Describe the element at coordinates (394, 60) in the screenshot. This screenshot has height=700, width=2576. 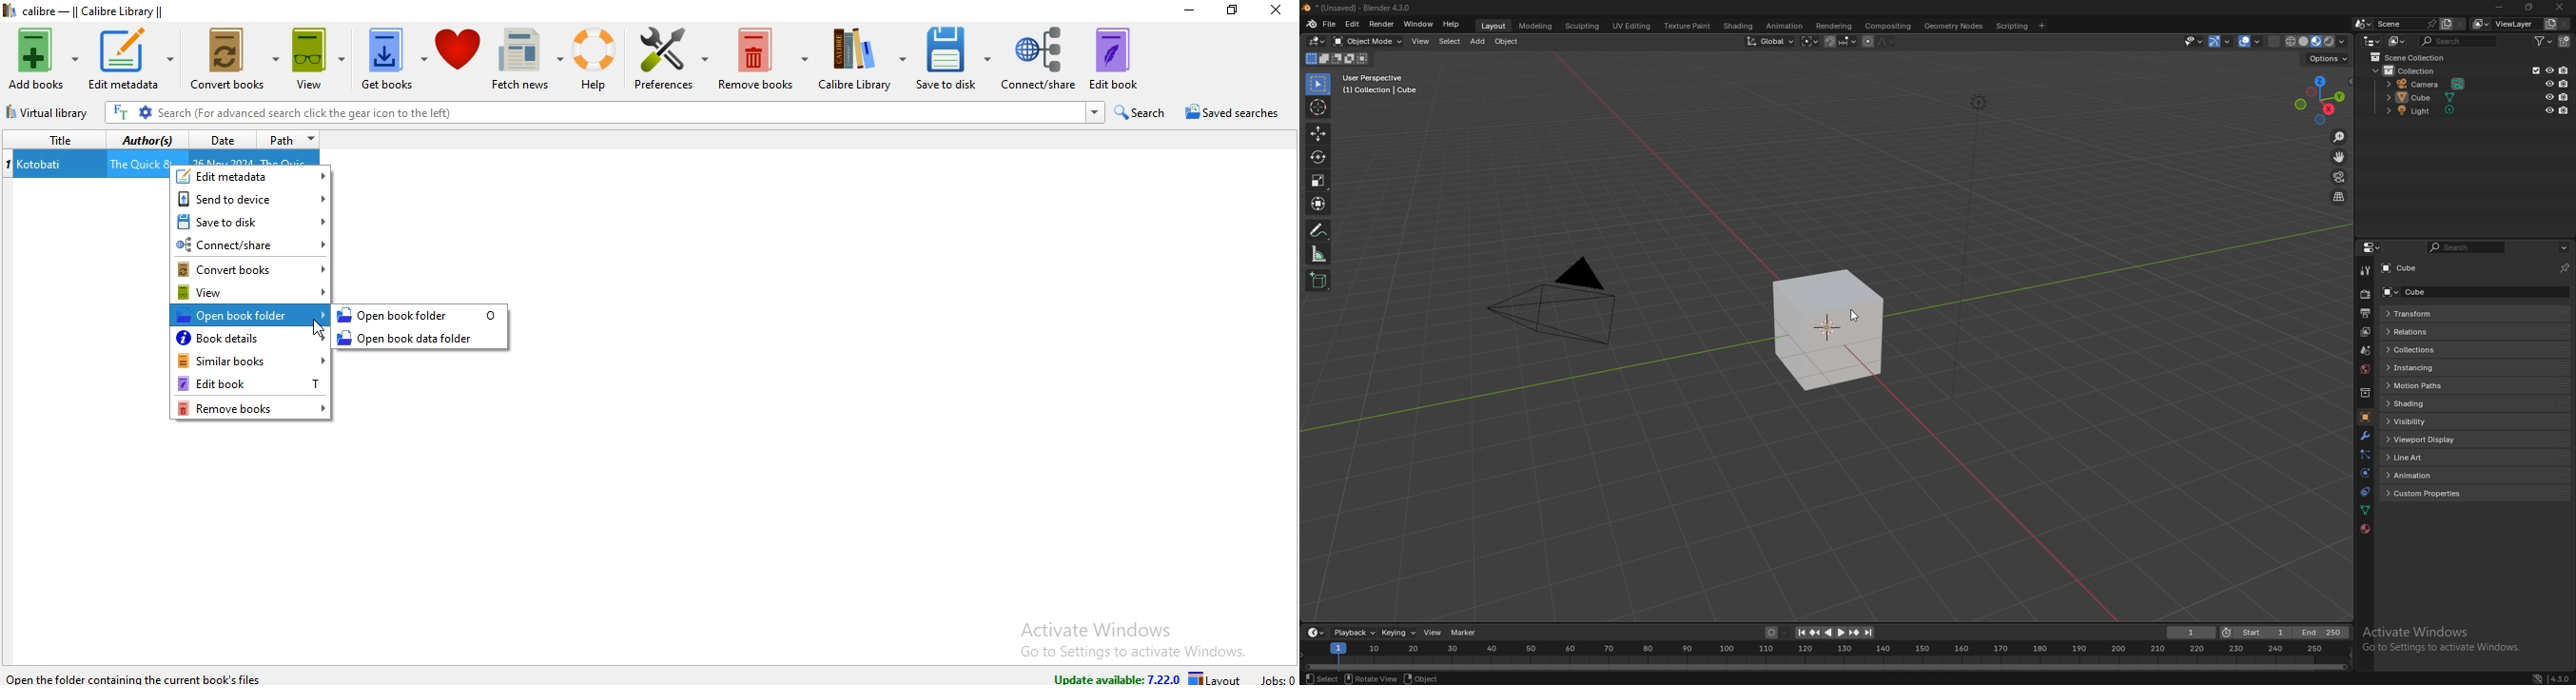
I see `get books` at that location.